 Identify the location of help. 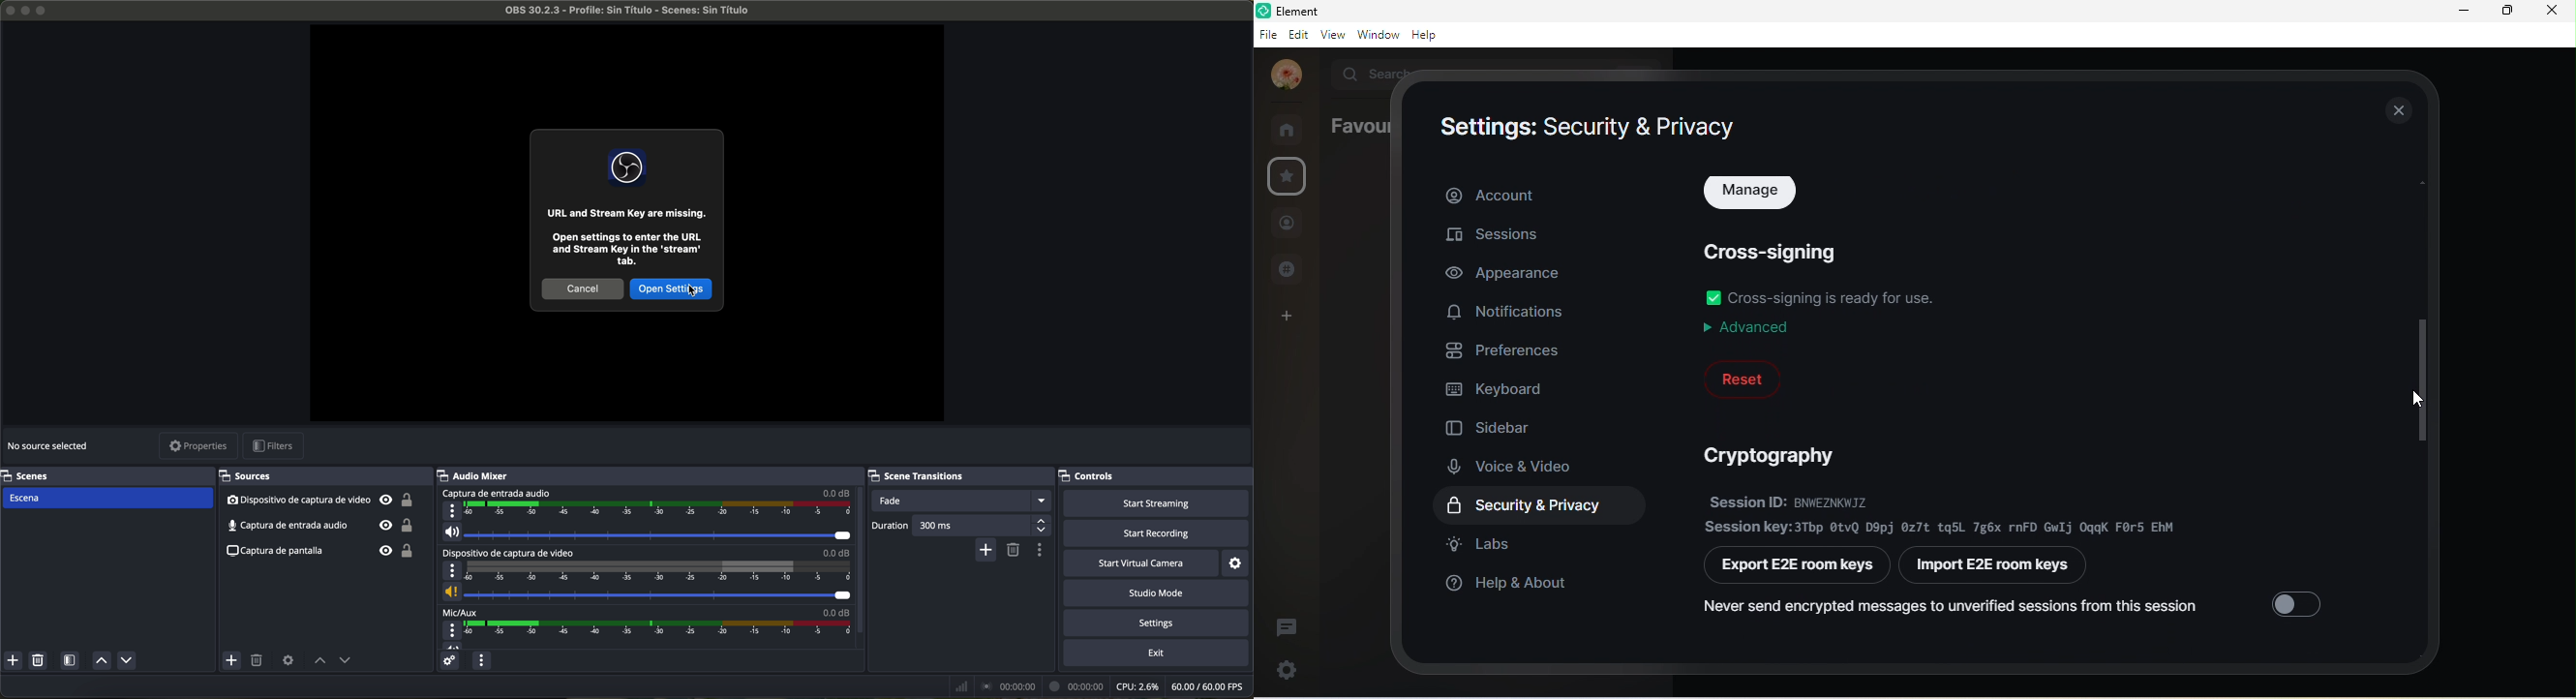
(1429, 35).